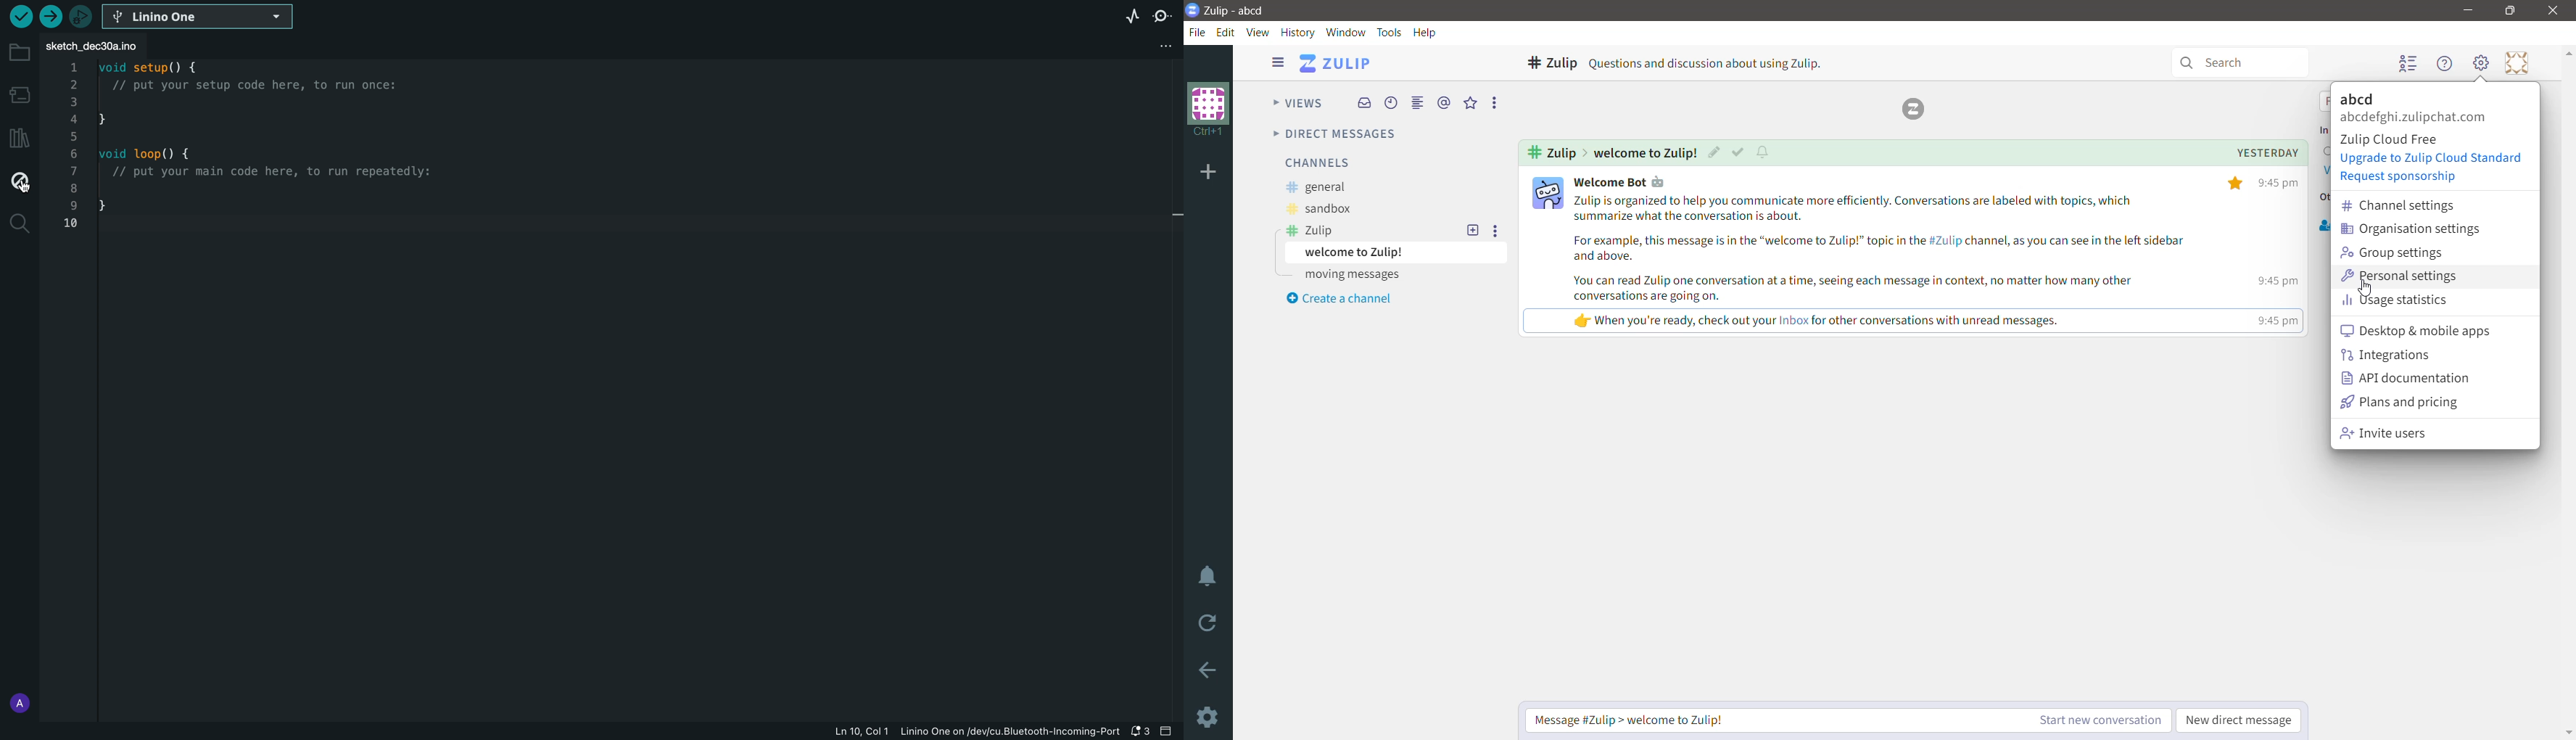 Image resolution: width=2576 pixels, height=756 pixels. What do you see at coordinates (2099, 720) in the screenshot?
I see `Start new conversation` at bounding box center [2099, 720].